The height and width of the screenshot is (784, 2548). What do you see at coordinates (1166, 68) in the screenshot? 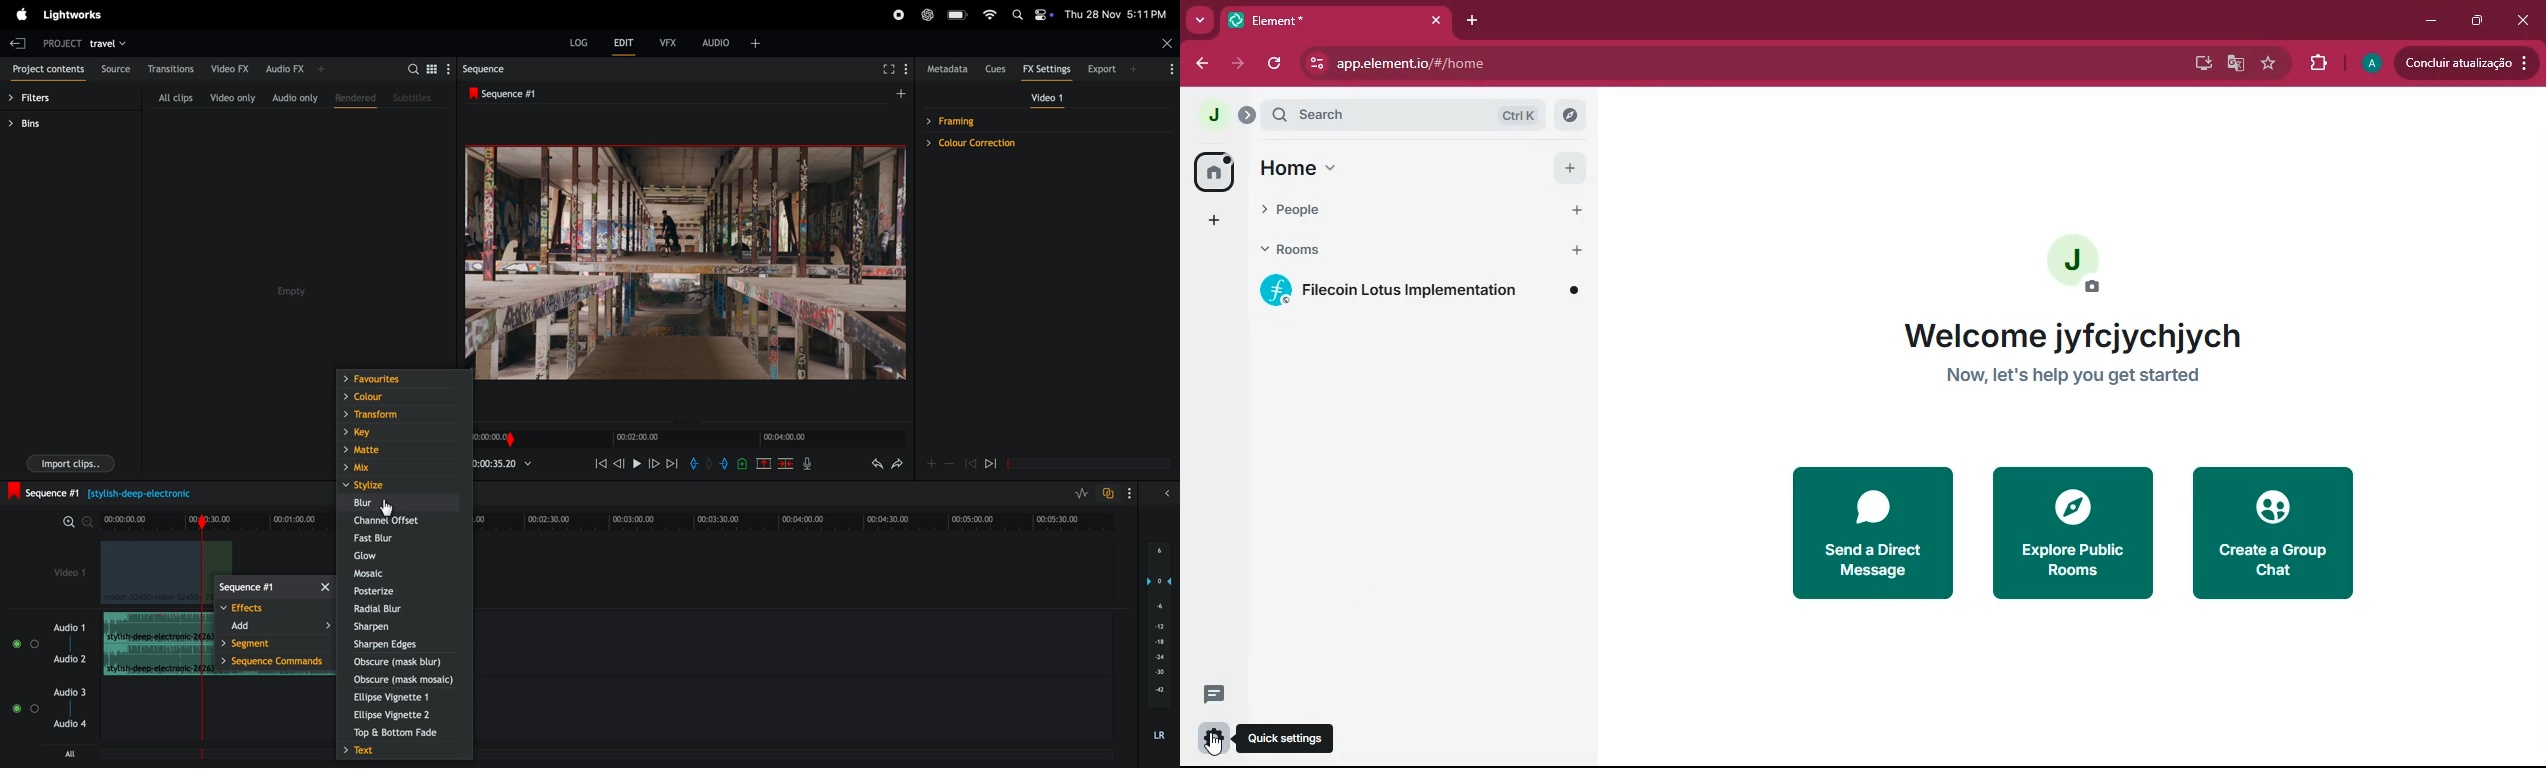
I see `options` at bounding box center [1166, 68].